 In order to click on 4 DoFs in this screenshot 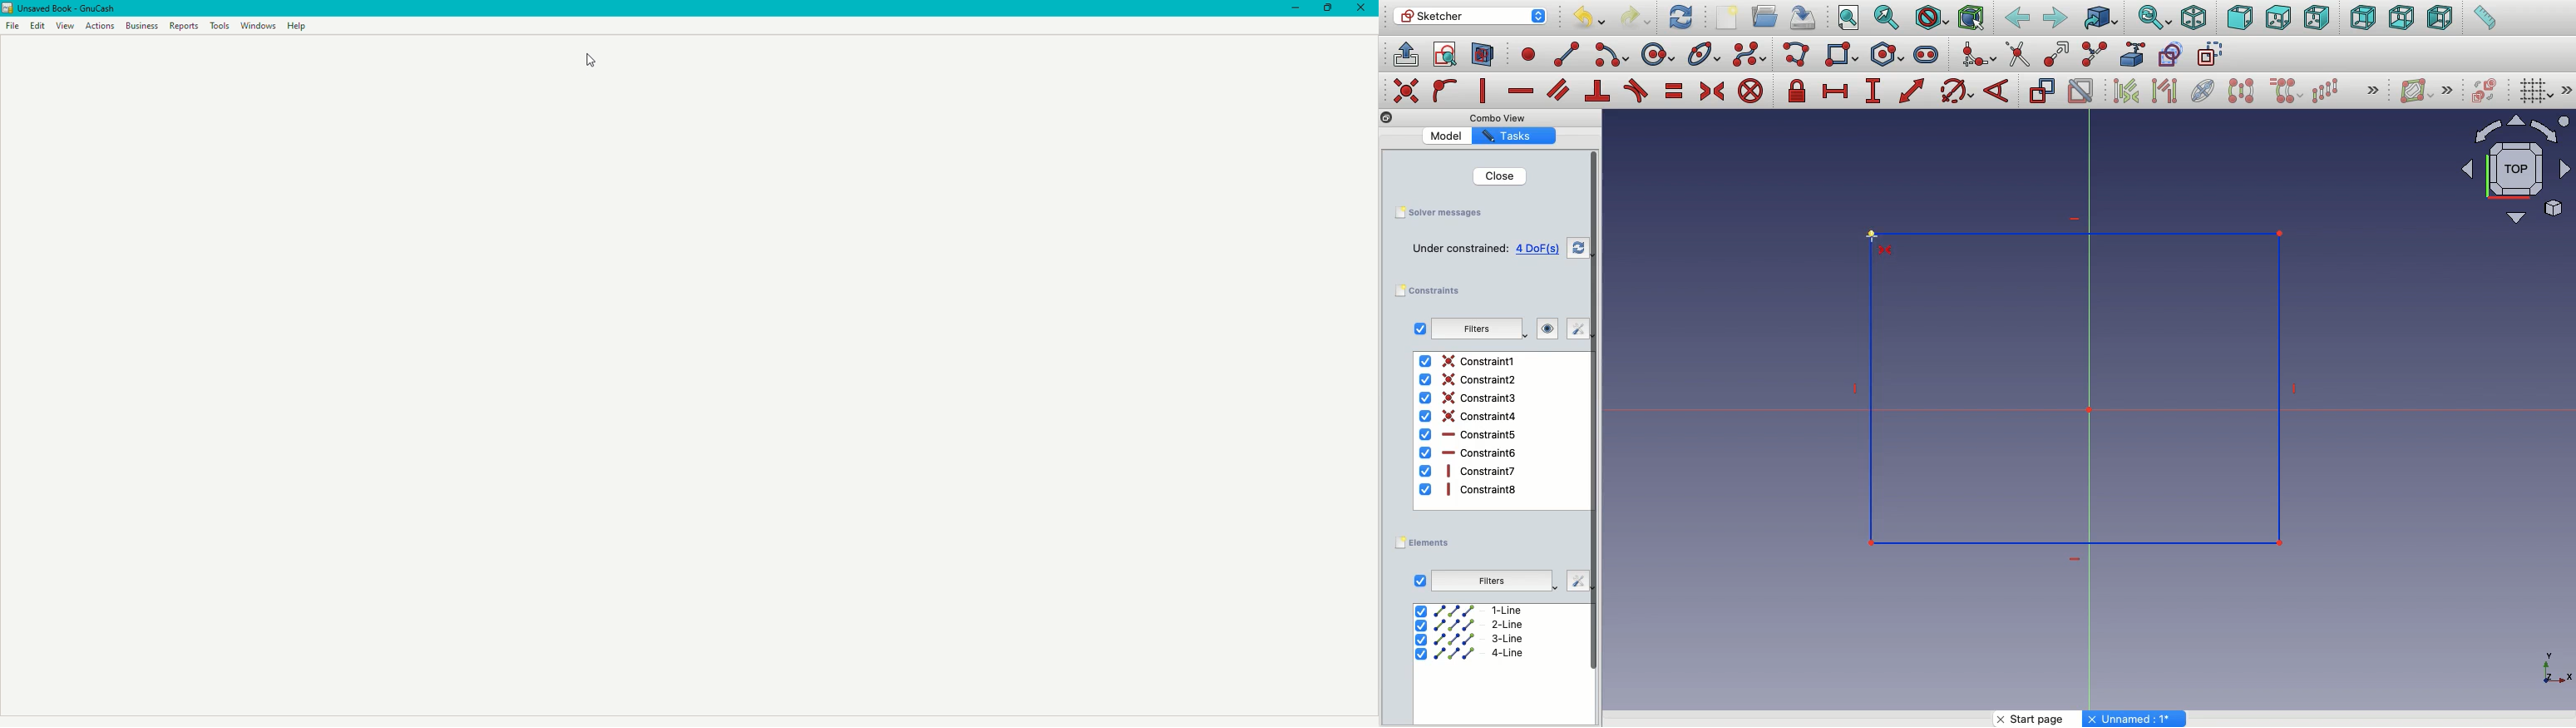, I will do `click(1542, 249)`.